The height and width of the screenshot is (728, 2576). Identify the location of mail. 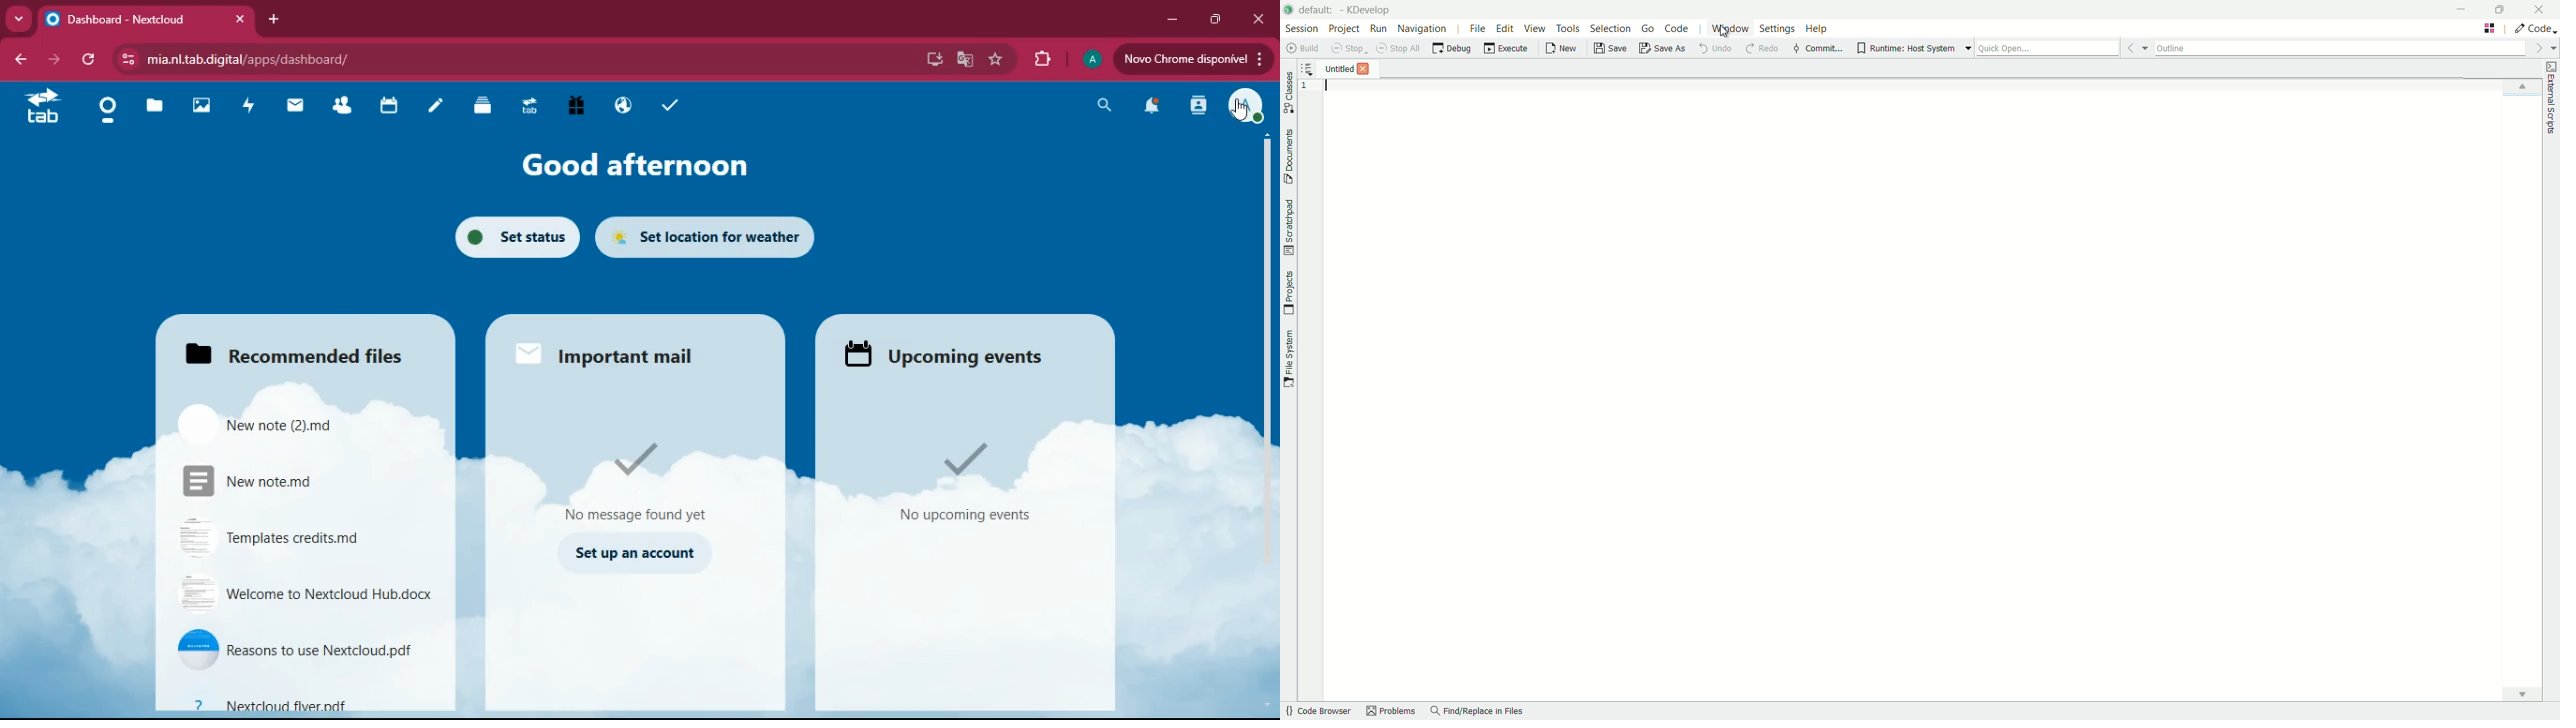
(606, 352).